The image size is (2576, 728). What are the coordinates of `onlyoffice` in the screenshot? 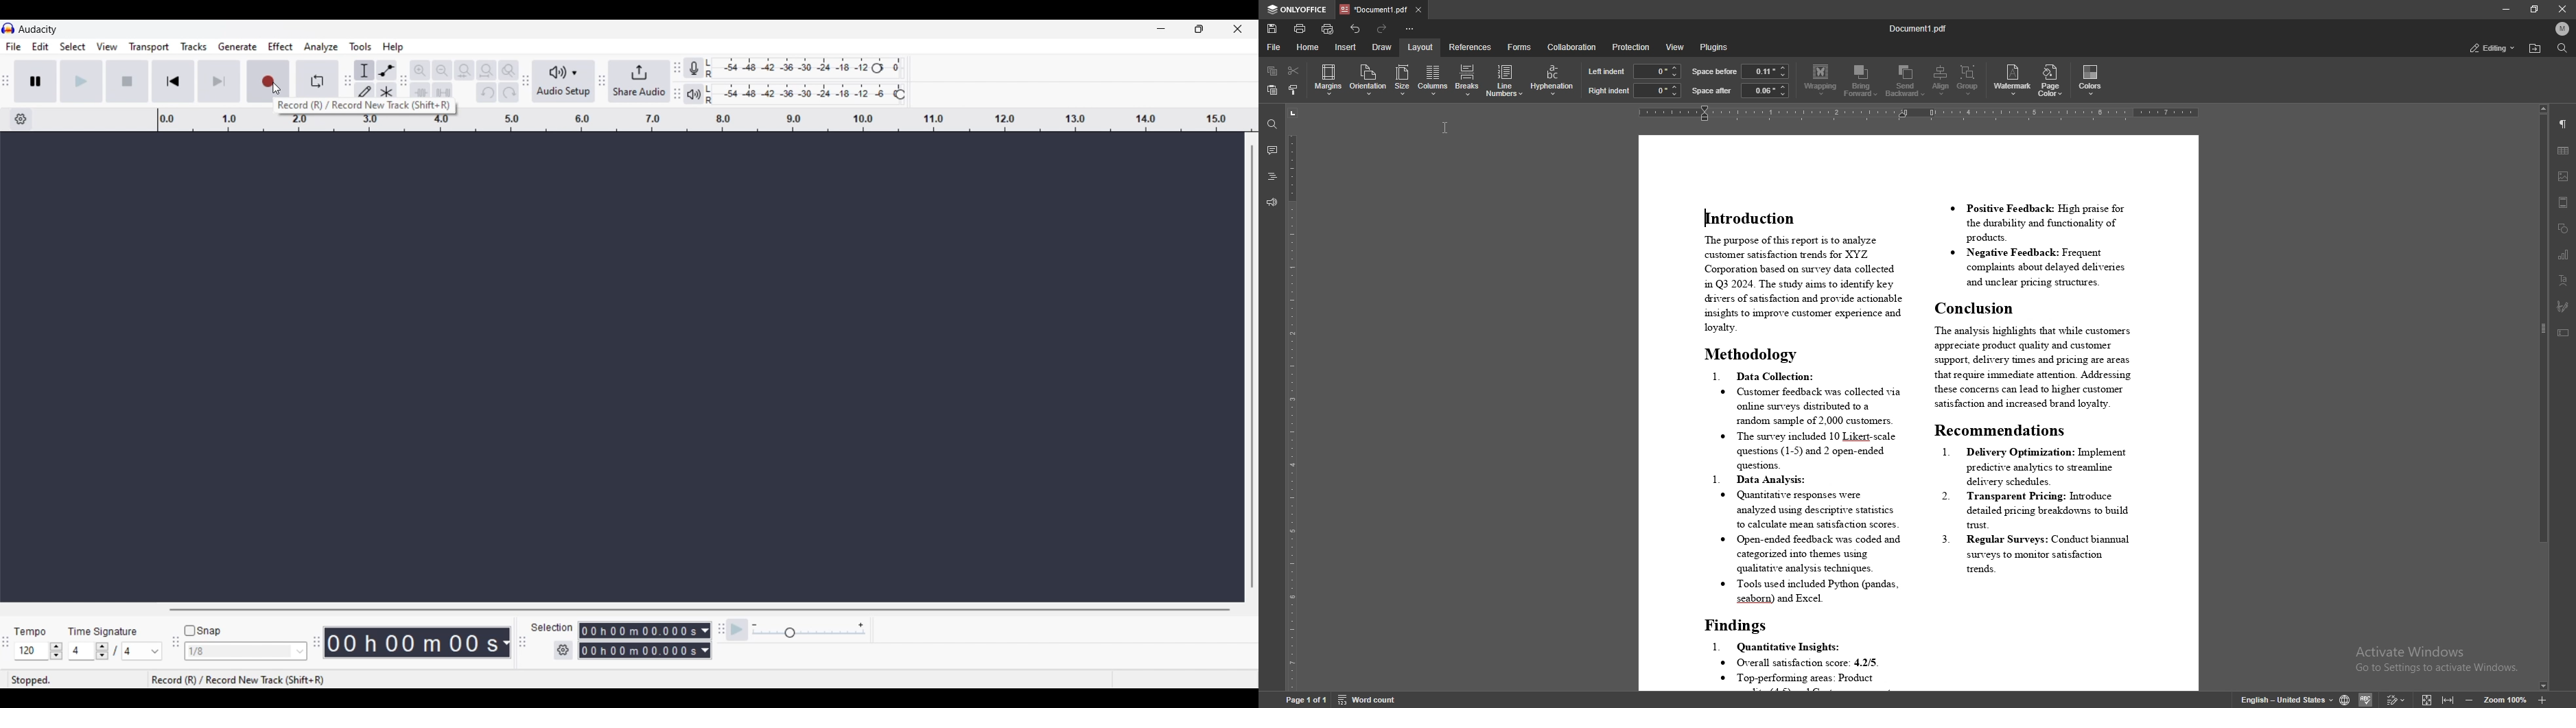 It's located at (1298, 10).